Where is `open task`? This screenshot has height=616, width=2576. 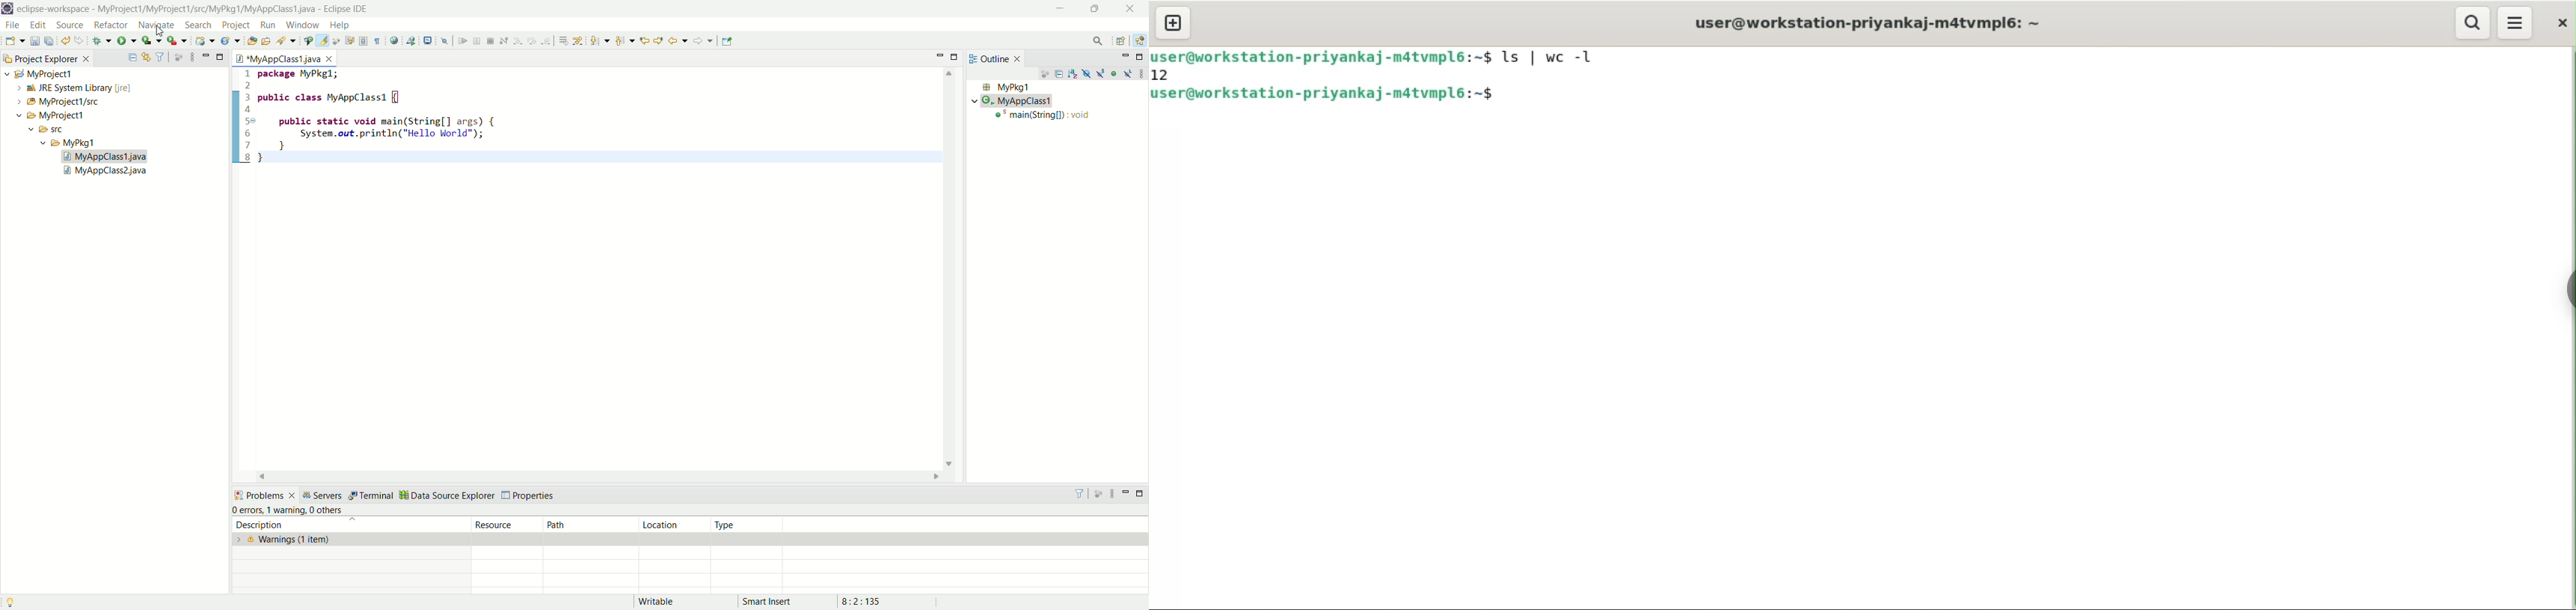
open task is located at coordinates (265, 41).